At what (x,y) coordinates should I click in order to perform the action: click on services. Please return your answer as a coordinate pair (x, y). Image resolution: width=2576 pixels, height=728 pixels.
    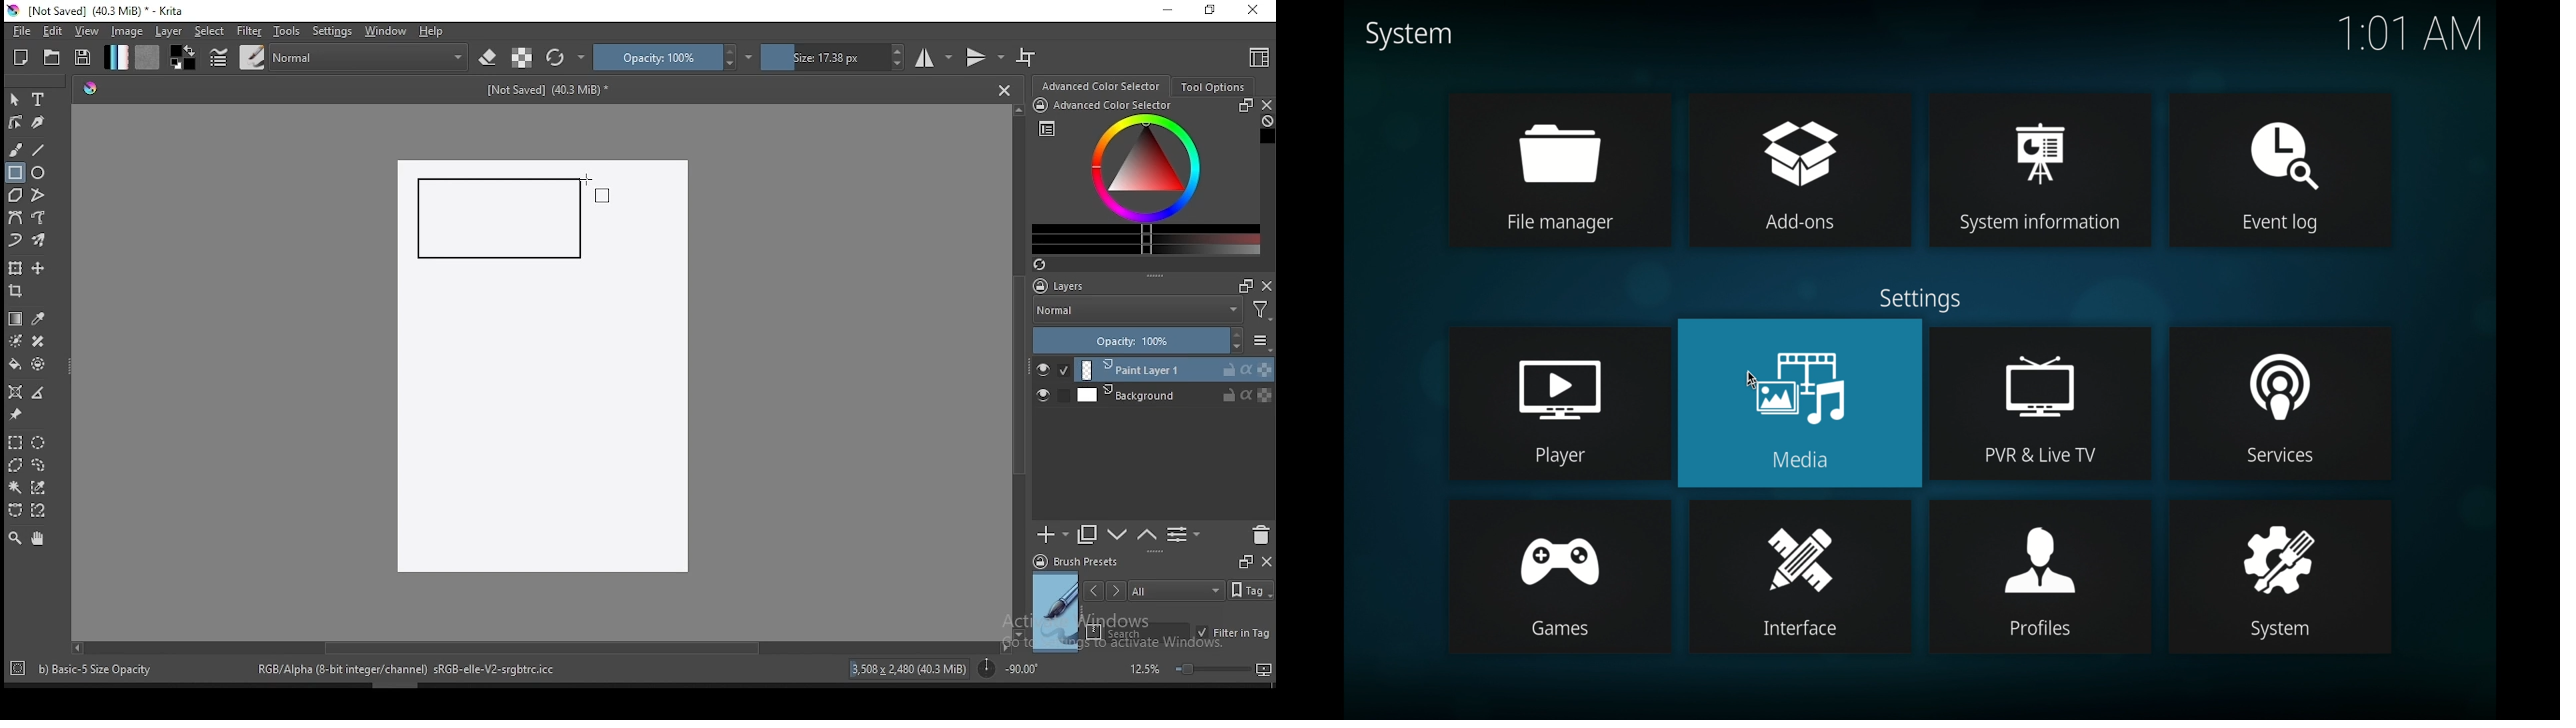
    Looking at the image, I should click on (2279, 377).